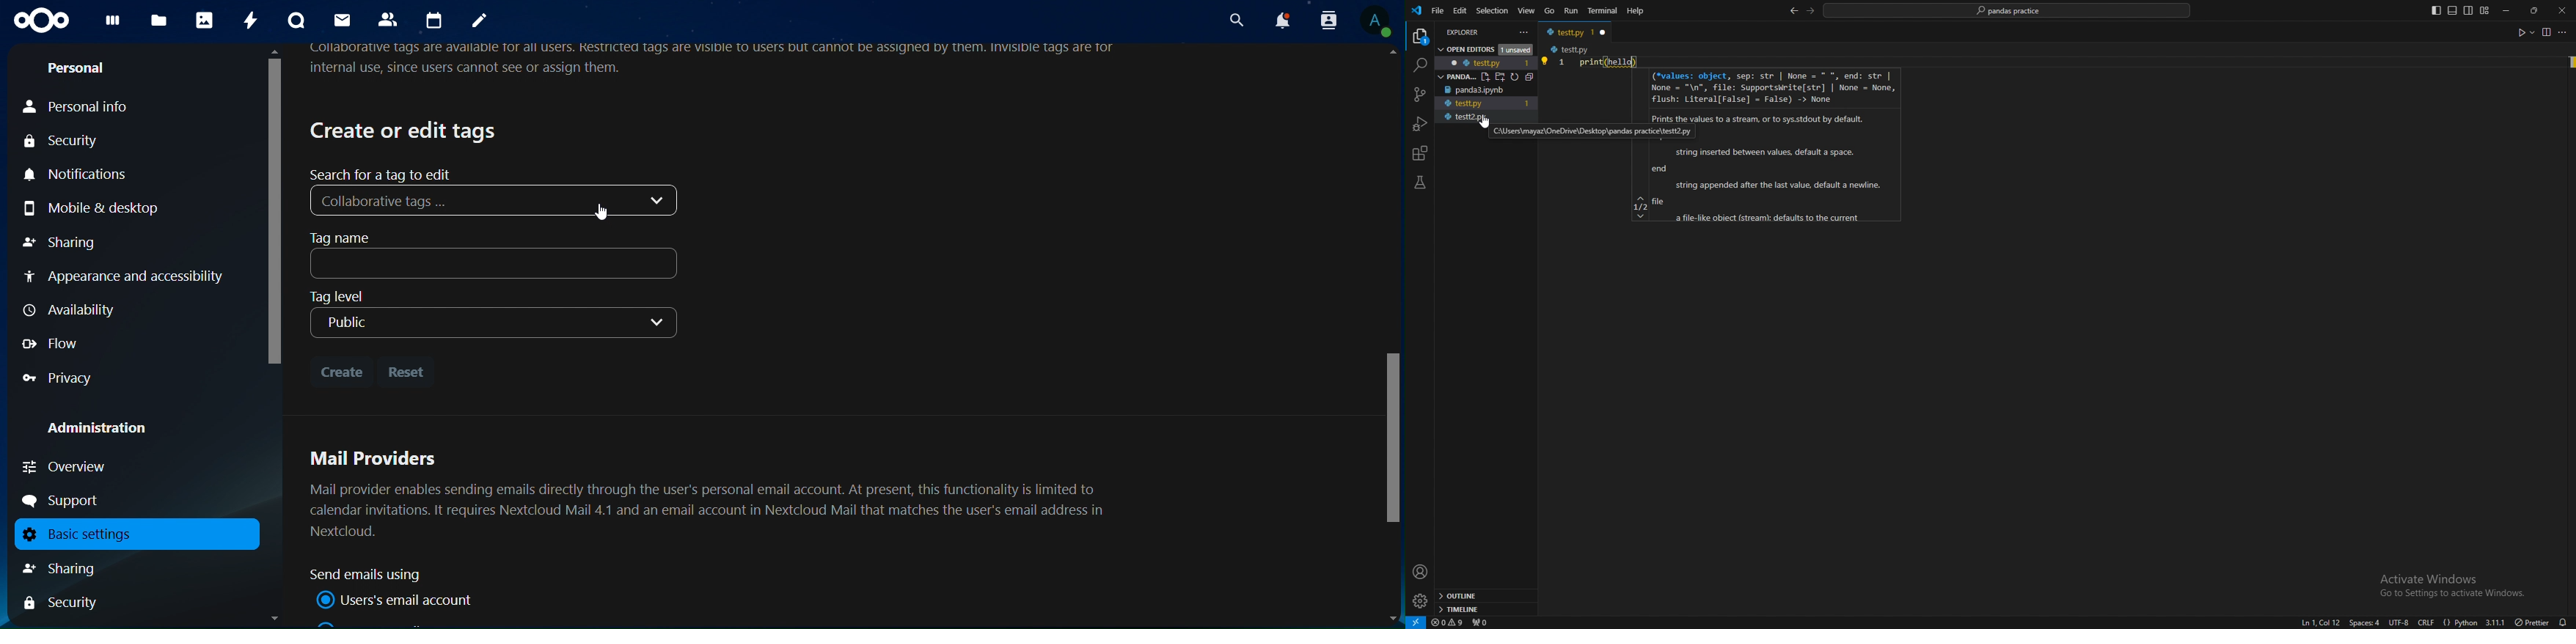  I want to click on mail, so click(341, 20).